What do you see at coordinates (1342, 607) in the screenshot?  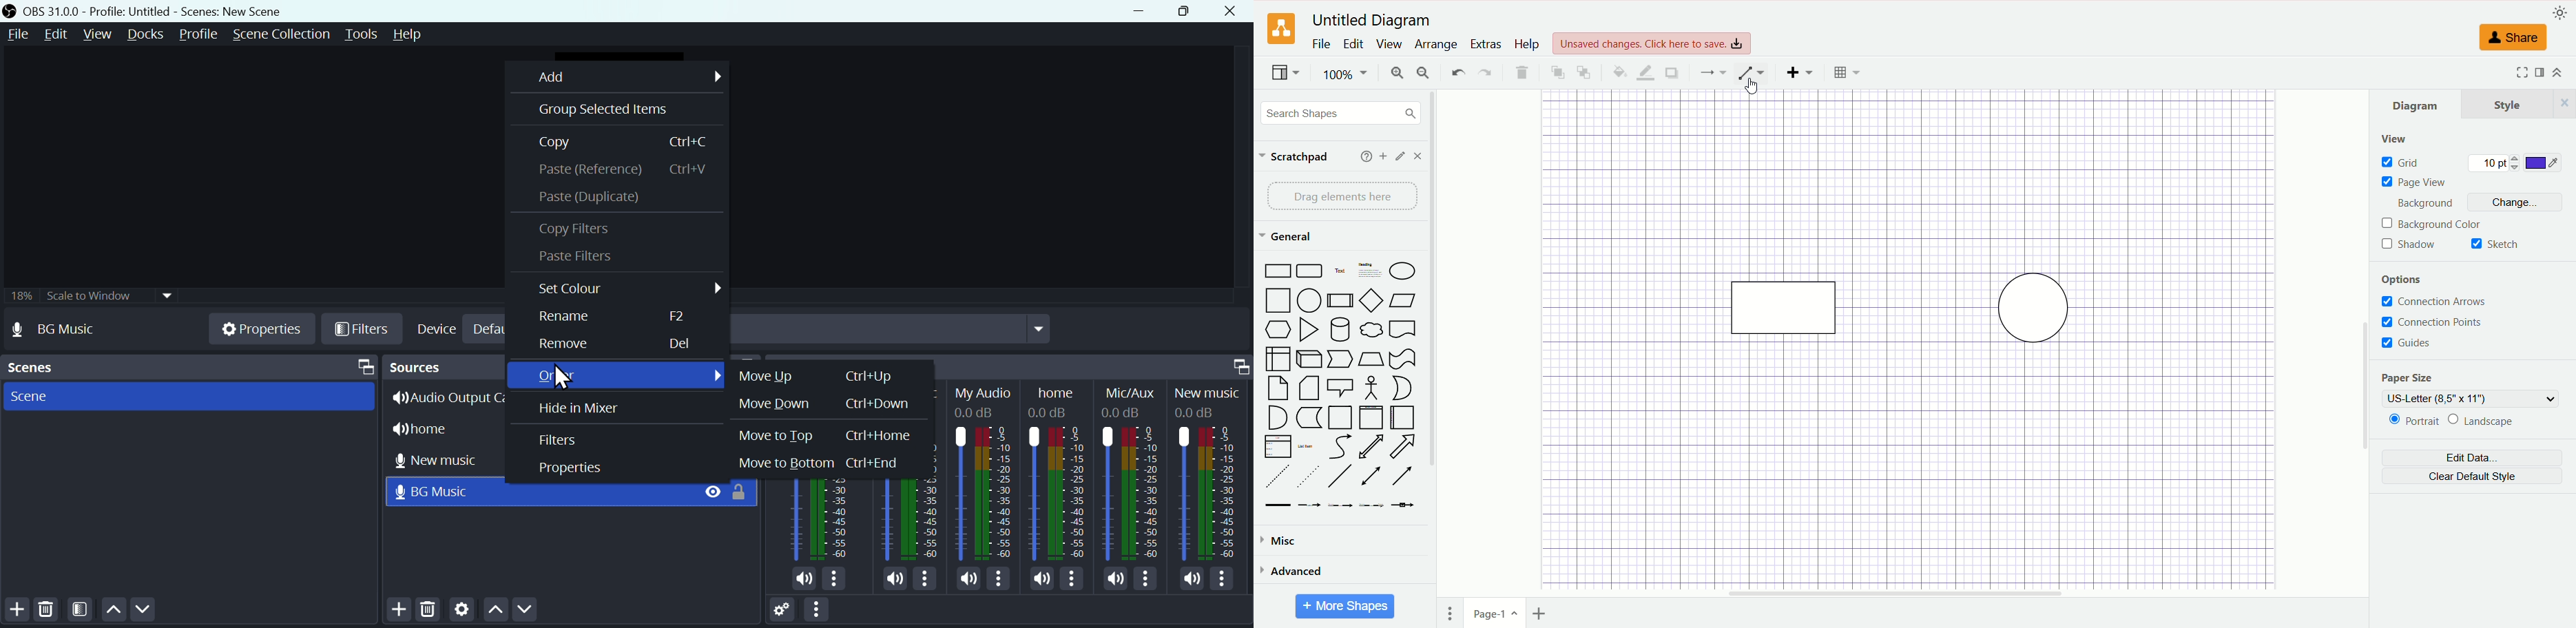 I see `more shapes` at bounding box center [1342, 607].